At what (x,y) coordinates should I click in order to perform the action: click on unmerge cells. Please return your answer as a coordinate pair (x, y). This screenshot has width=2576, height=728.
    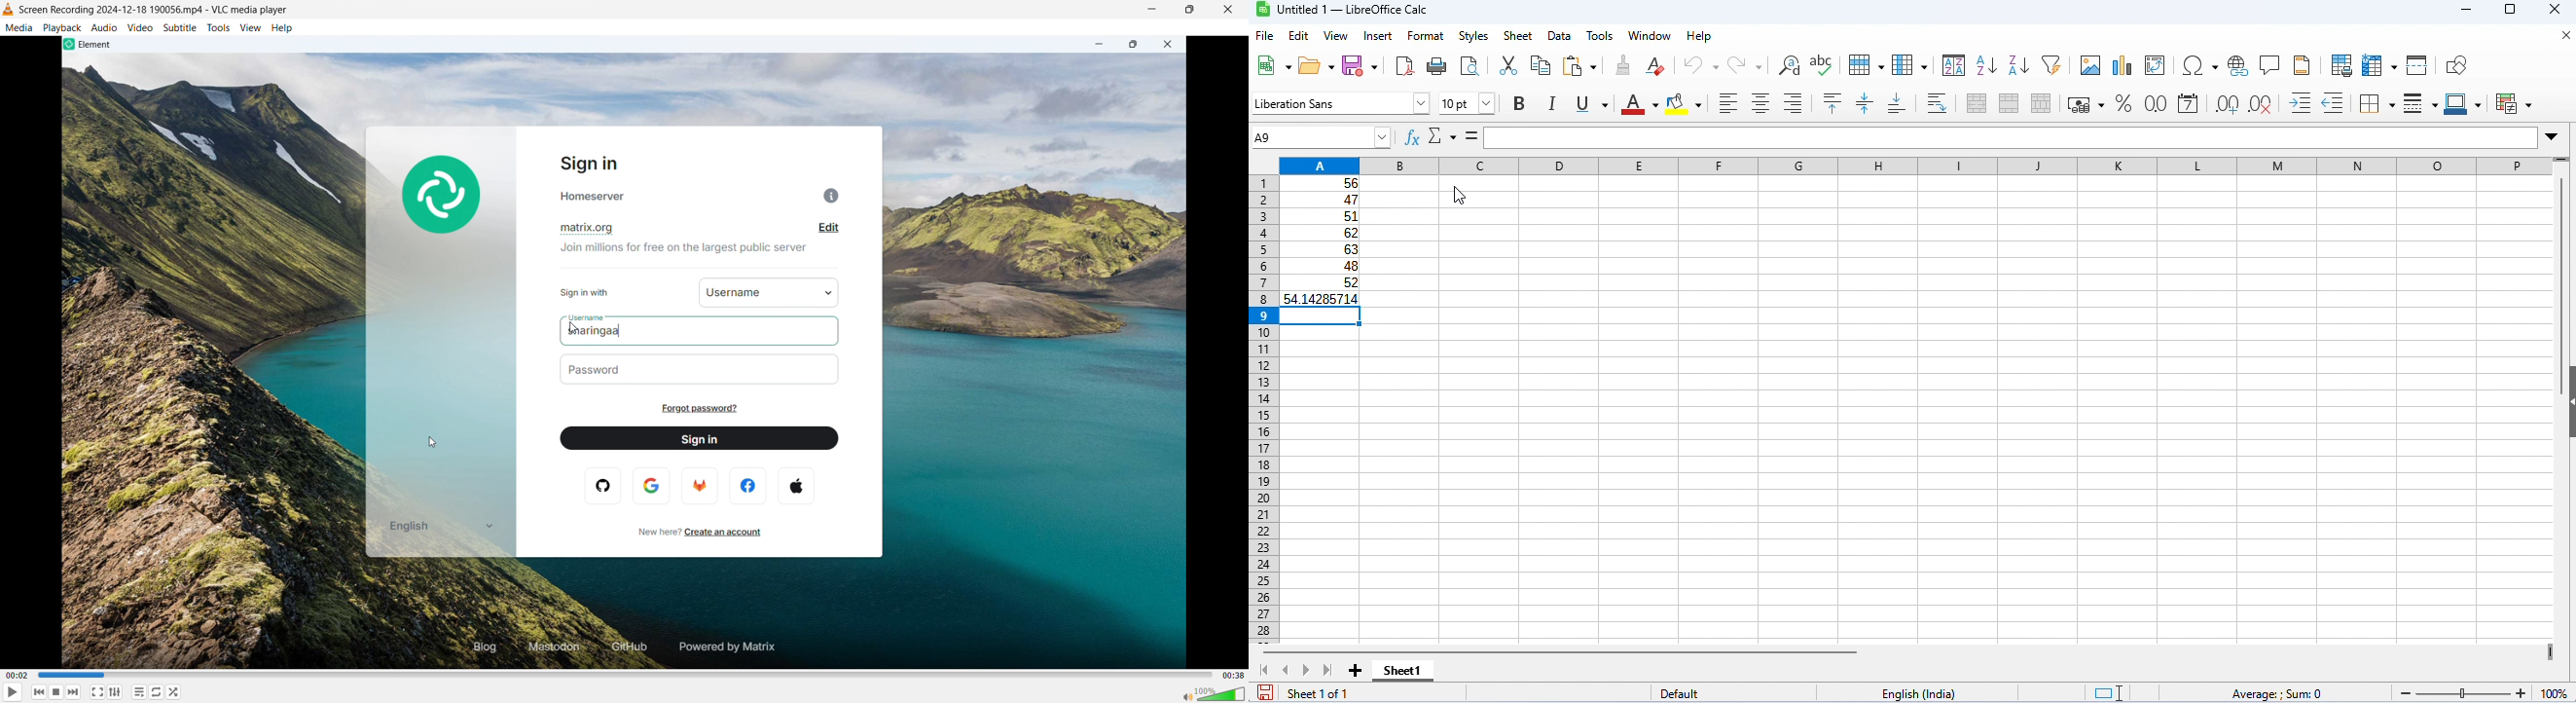
    Looking at the image, I should click on (2041, 103).